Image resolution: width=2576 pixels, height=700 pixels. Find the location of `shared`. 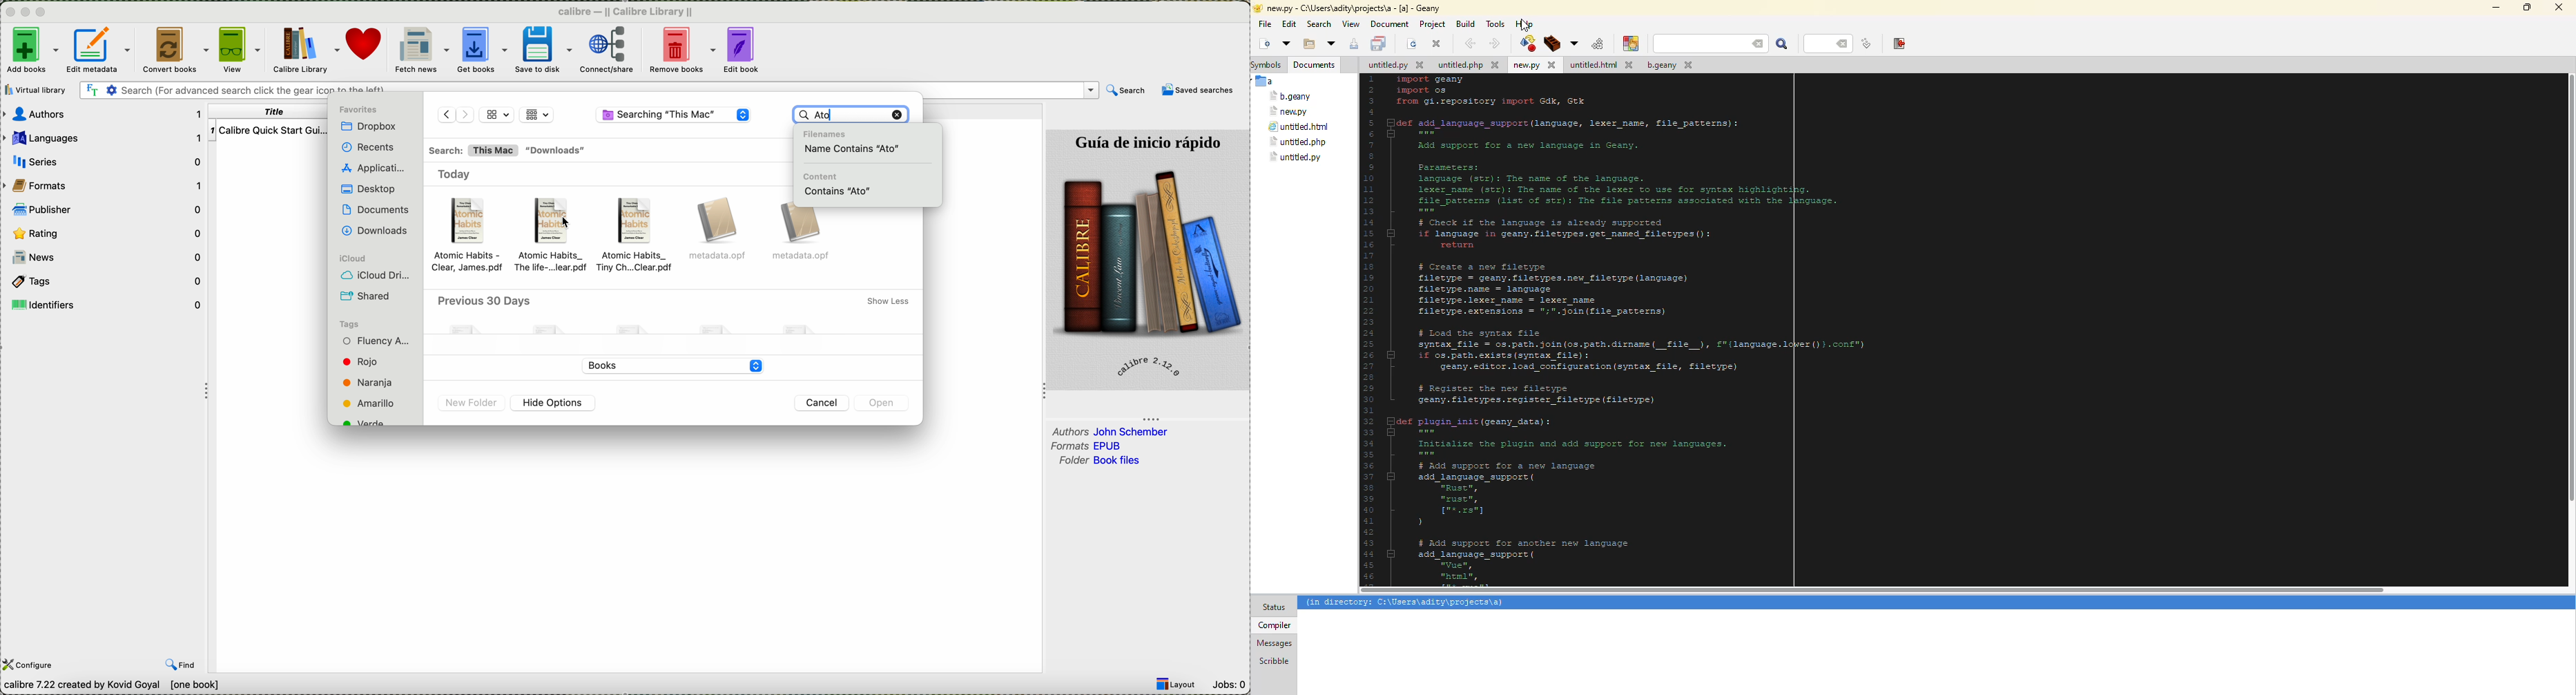

shared is located at coordinates (369, 296).